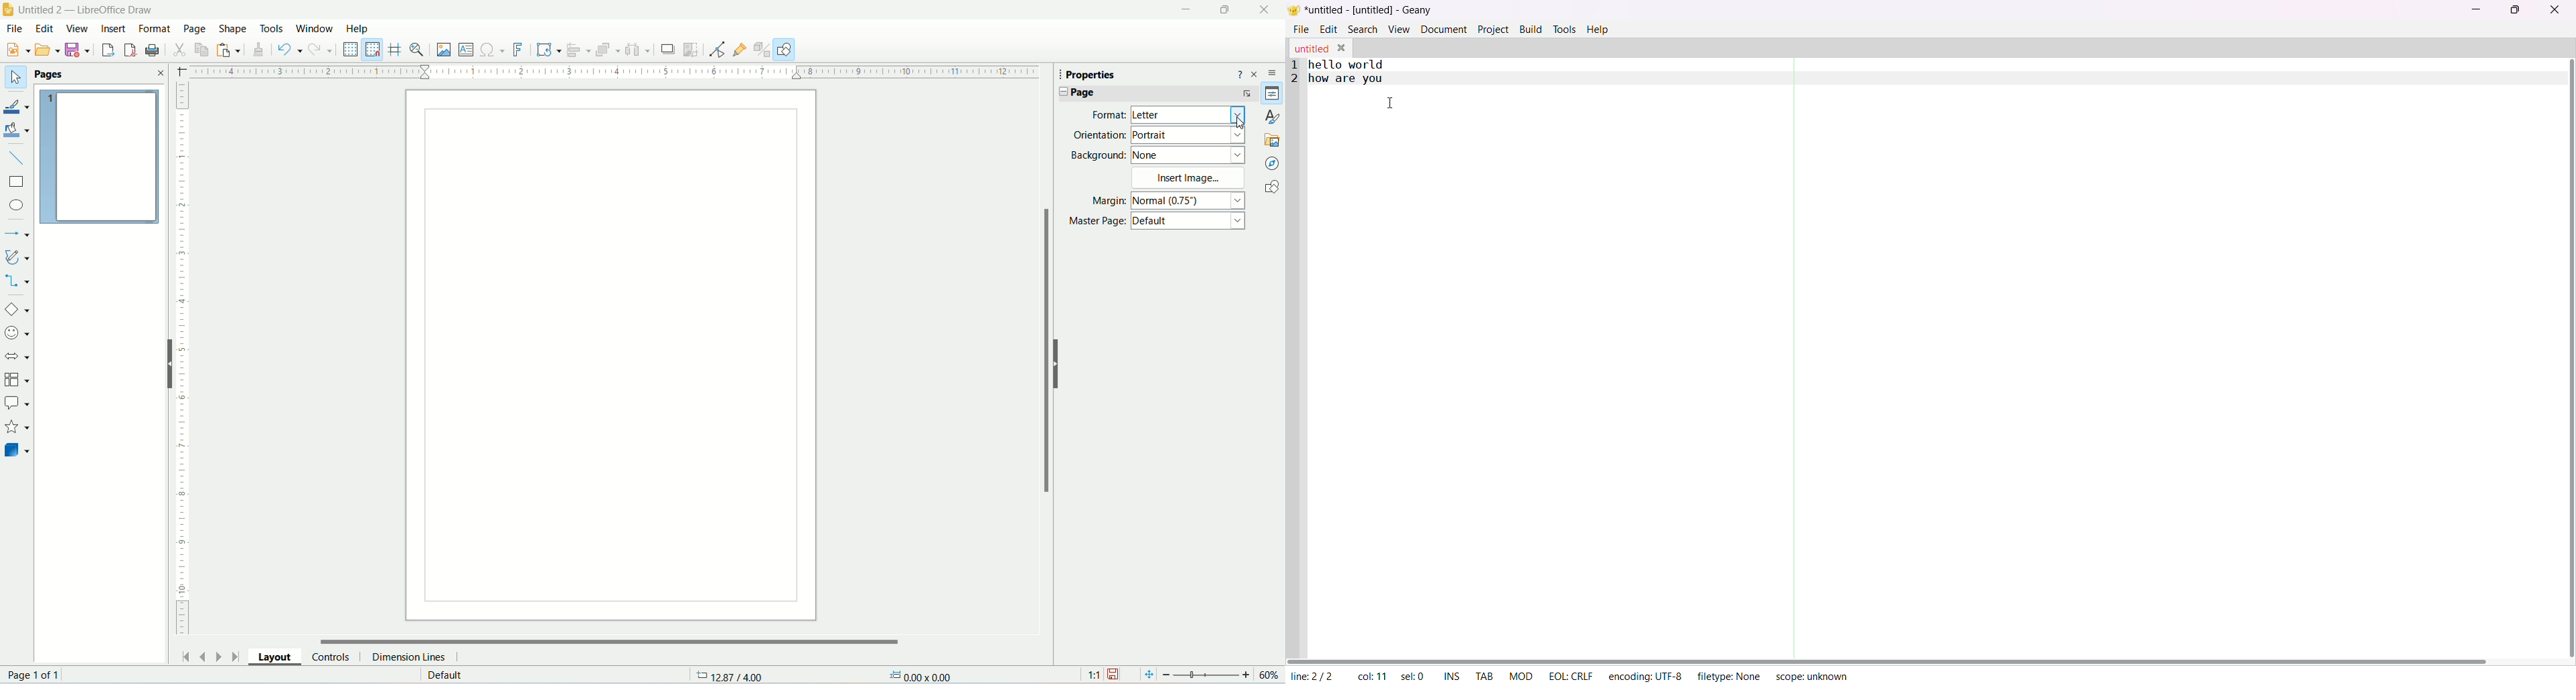 The height and width of the screenshot is (700, 2576). What do you see at coordinates (2554, 10) in the screenshot?
I see `close` at bounding box center [2554, 10].